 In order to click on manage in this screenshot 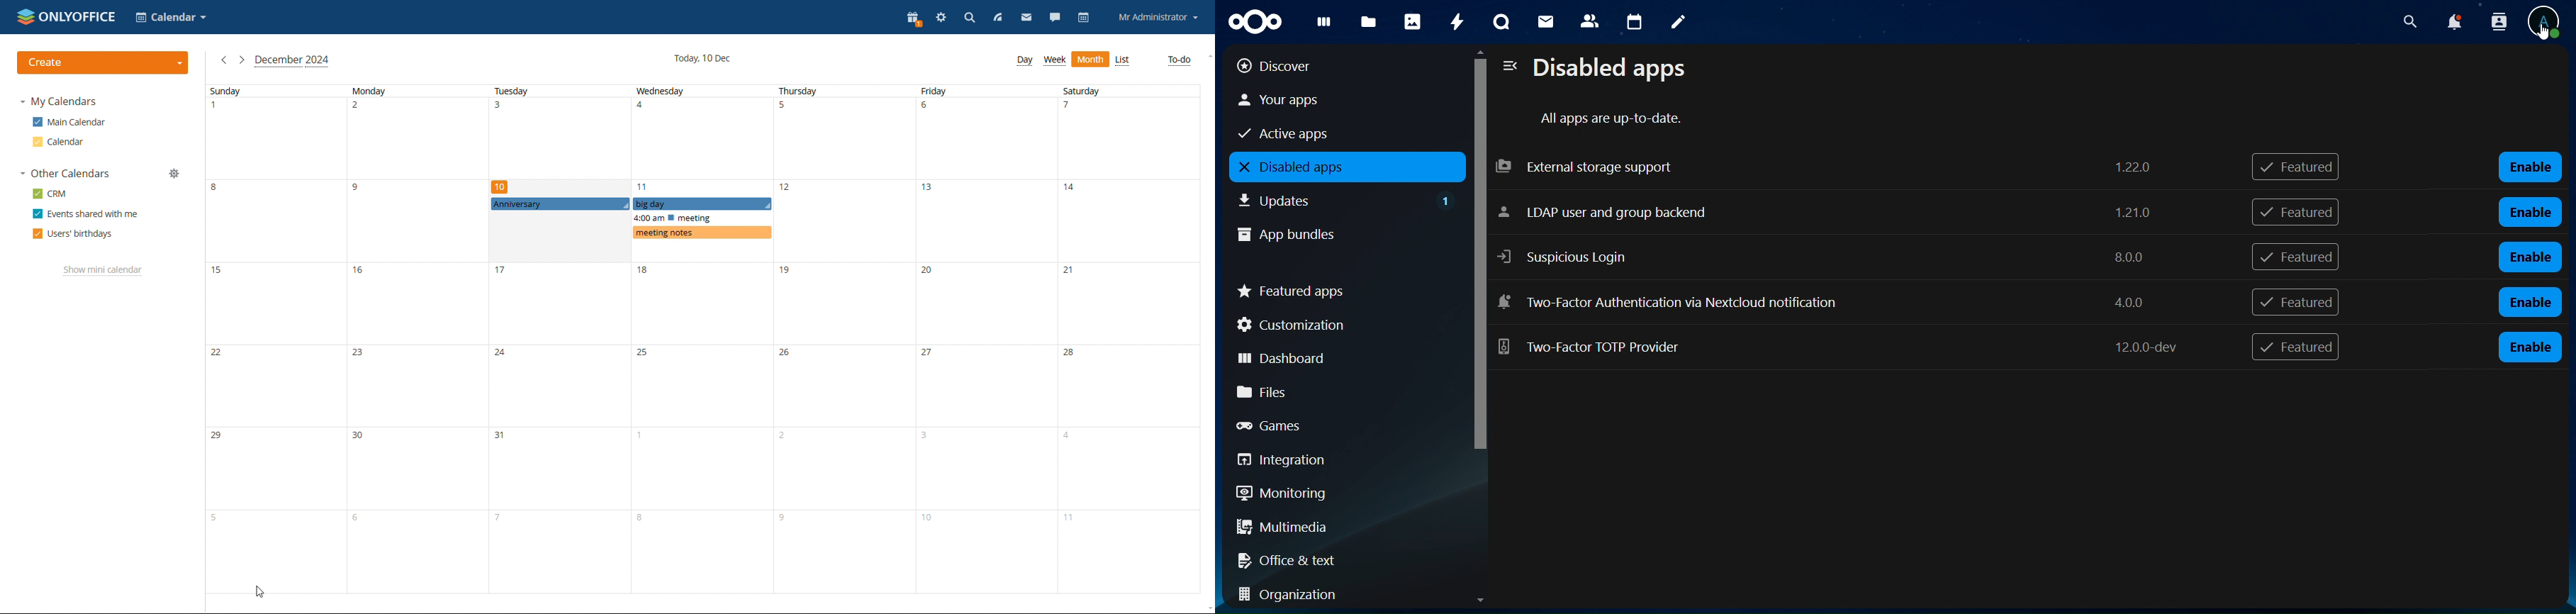, I will do `click(175, 173)`.